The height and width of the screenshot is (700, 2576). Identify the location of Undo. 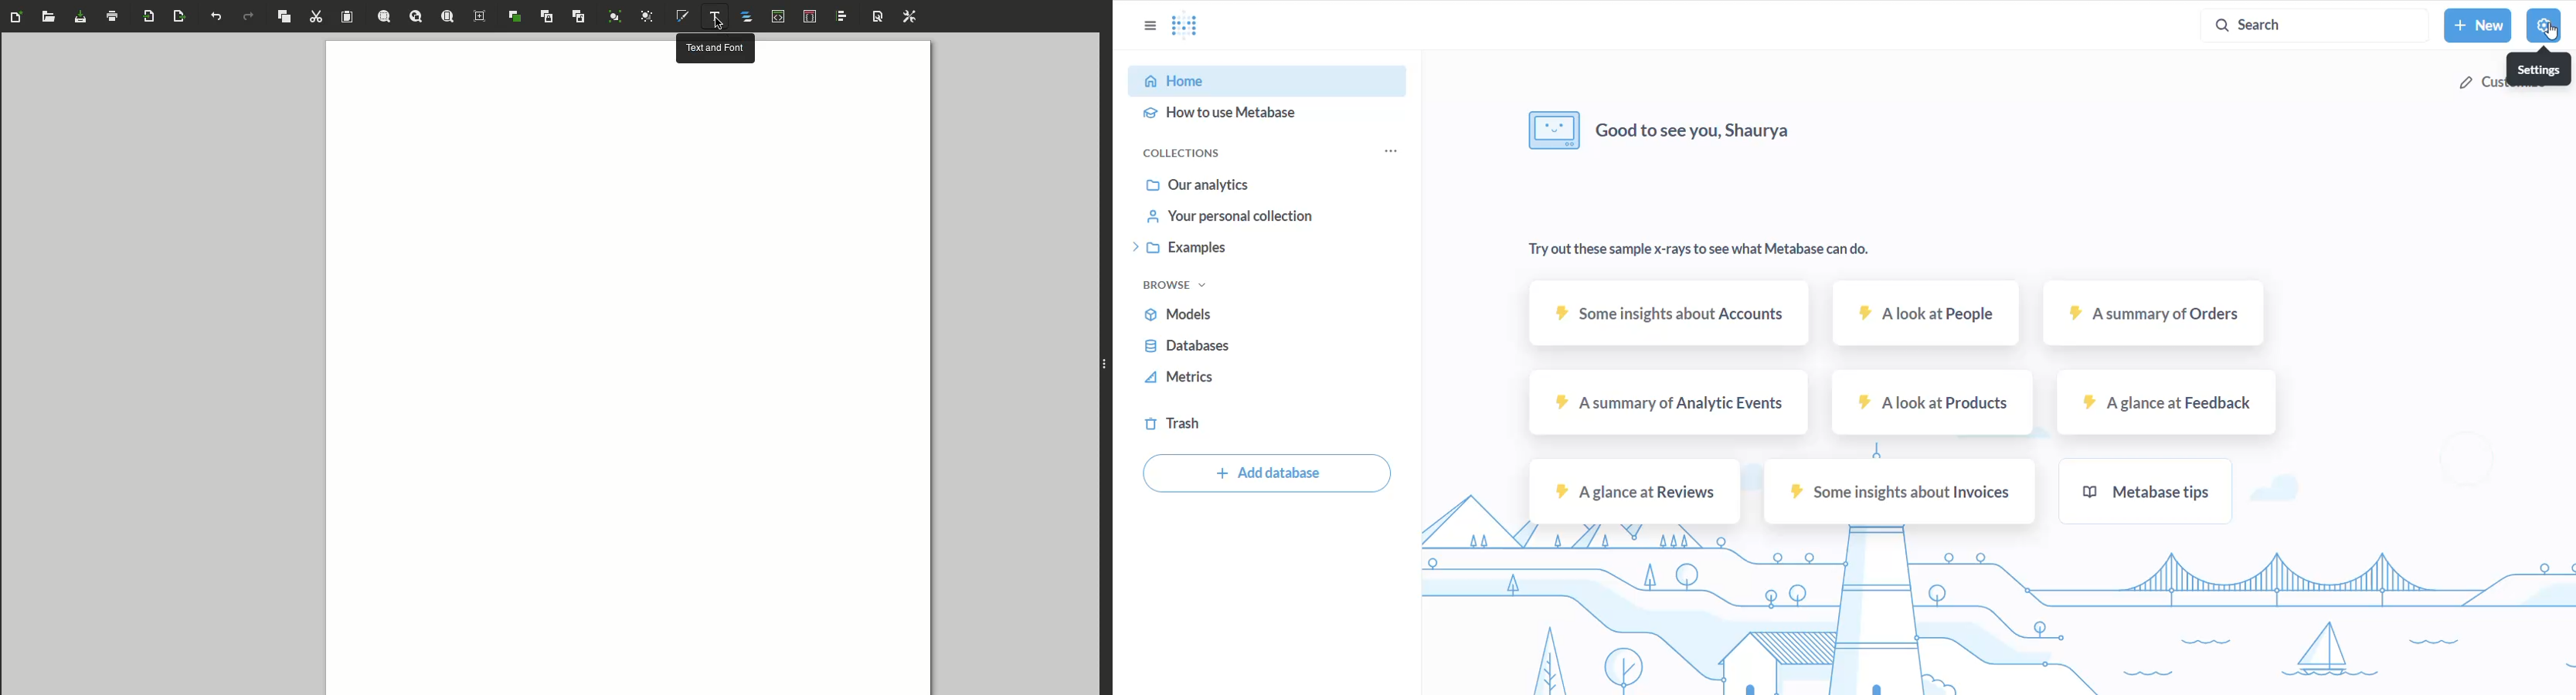
(215, 20).